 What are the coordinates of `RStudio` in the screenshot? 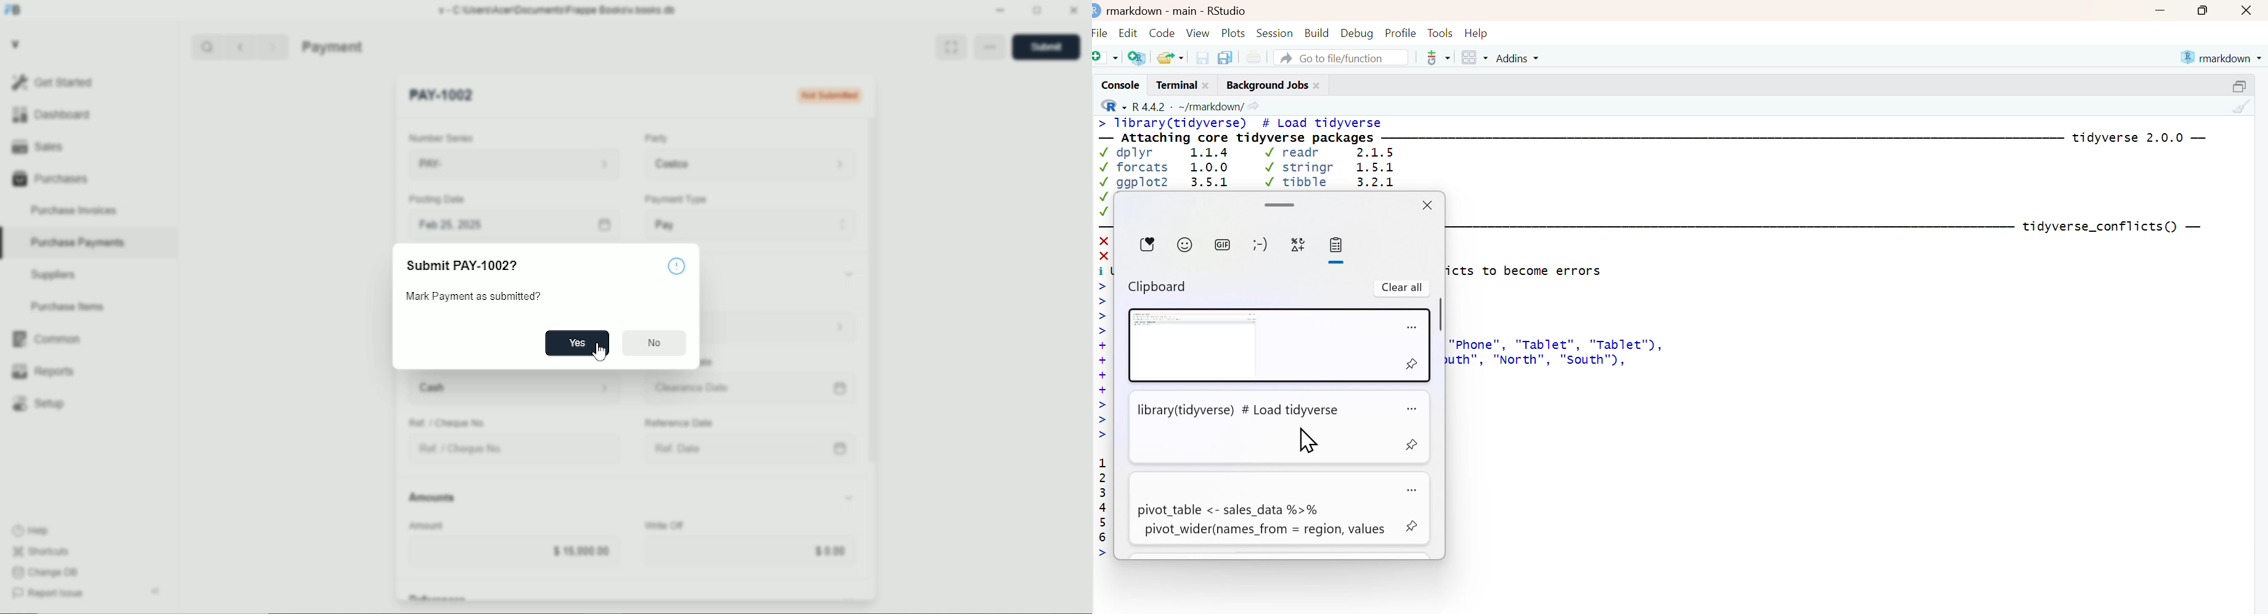 It's located at (1228, 9).